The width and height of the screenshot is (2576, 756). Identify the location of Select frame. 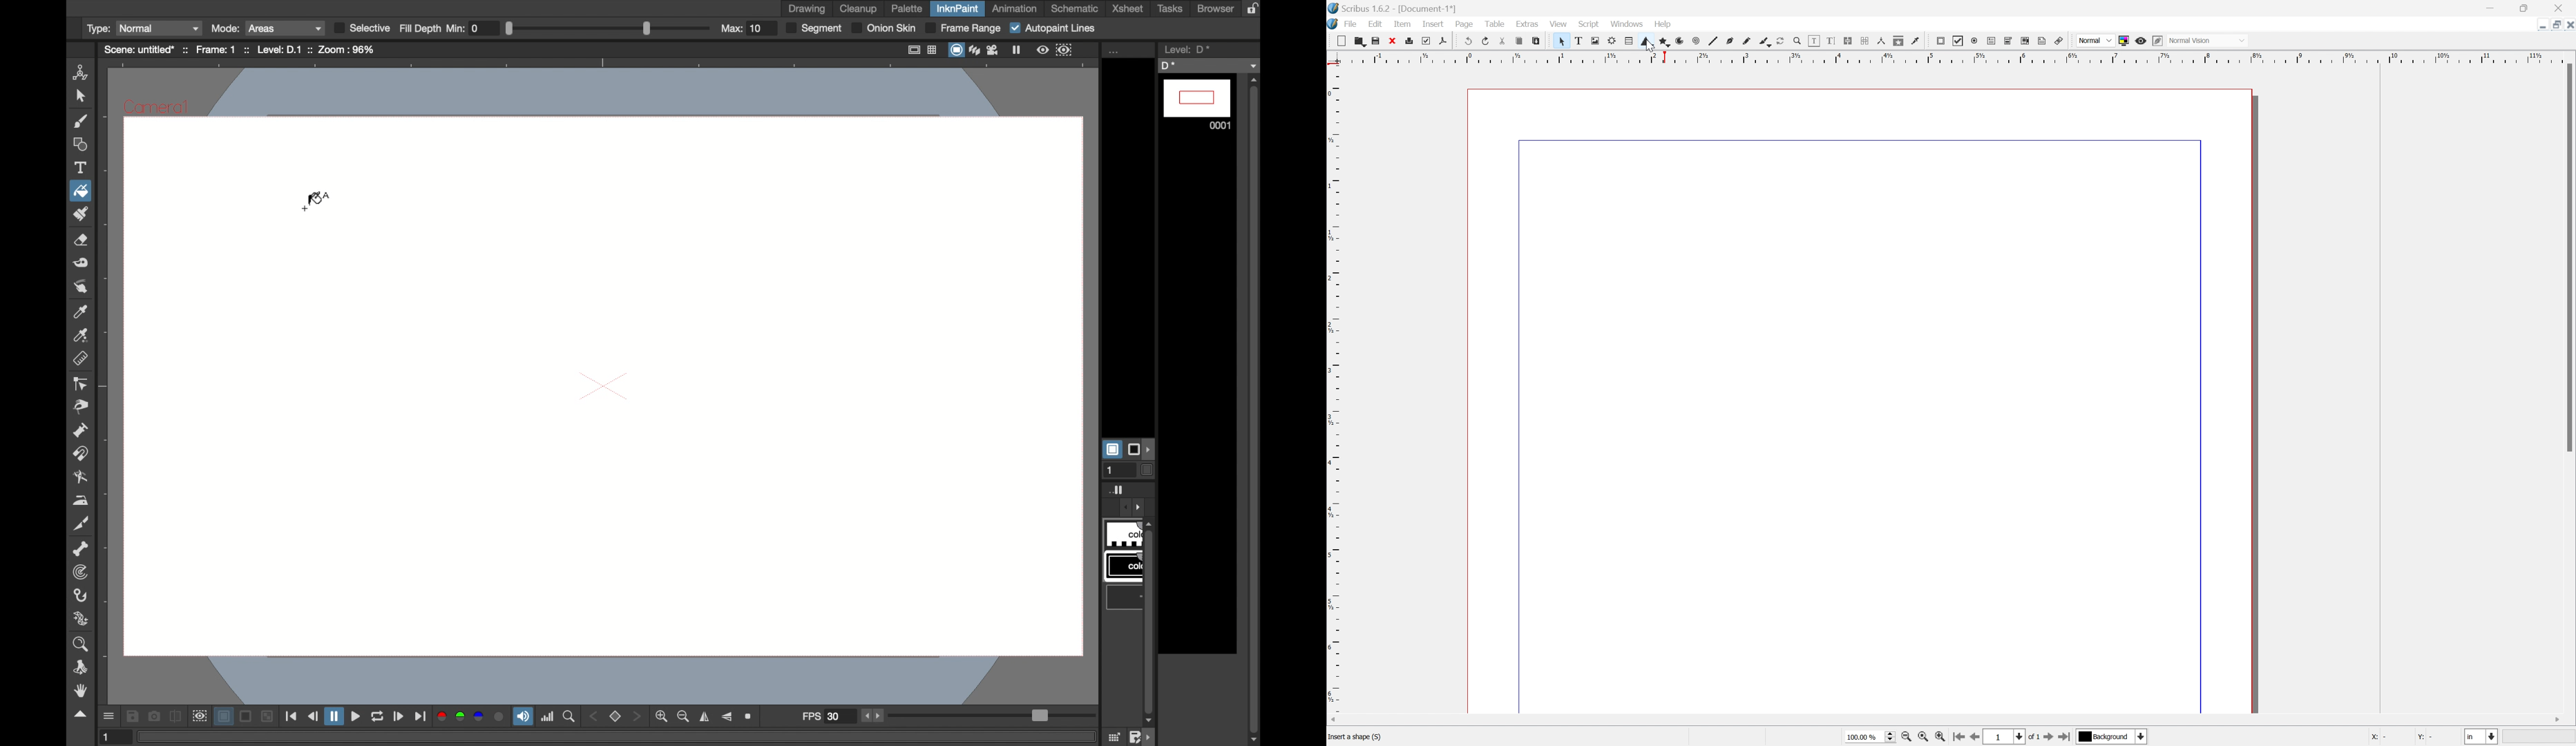
(1563, 42).